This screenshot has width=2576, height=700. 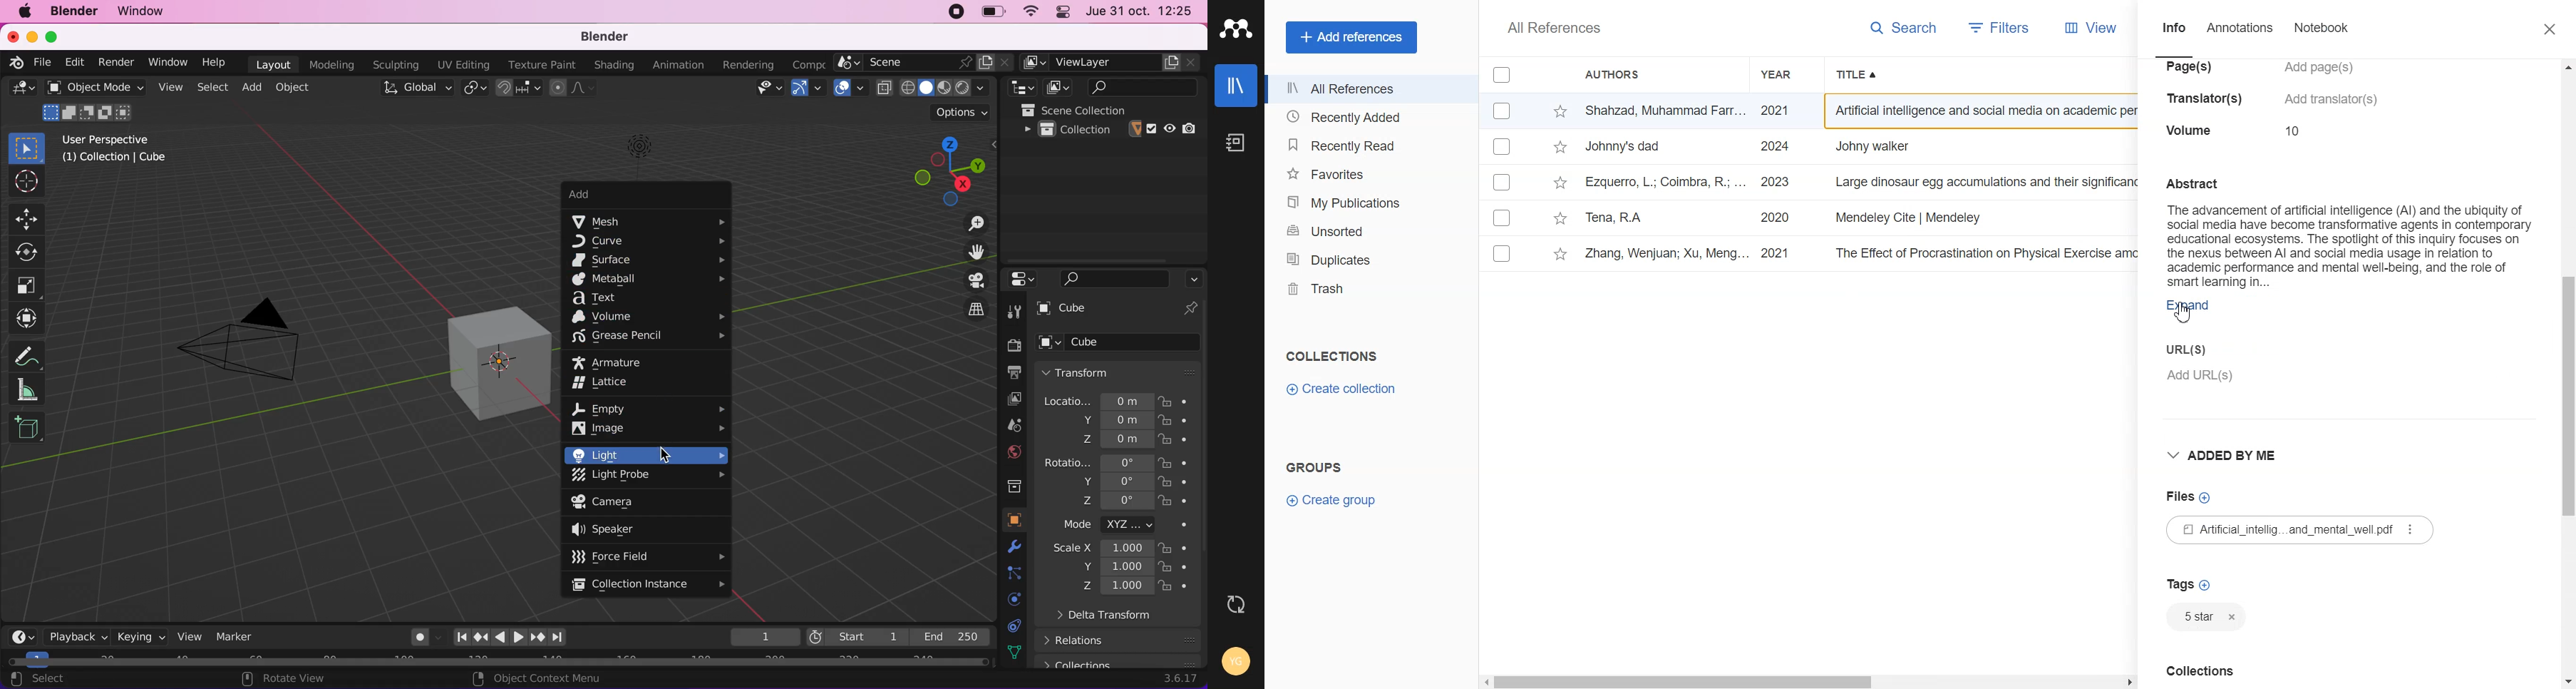 What do you see at coordinates (1861, 146) in the screenshot?
I see `~~ Johnny's dad 2024 Johny walker Bh 12/18/2024` at bounding box center [1861, 146].